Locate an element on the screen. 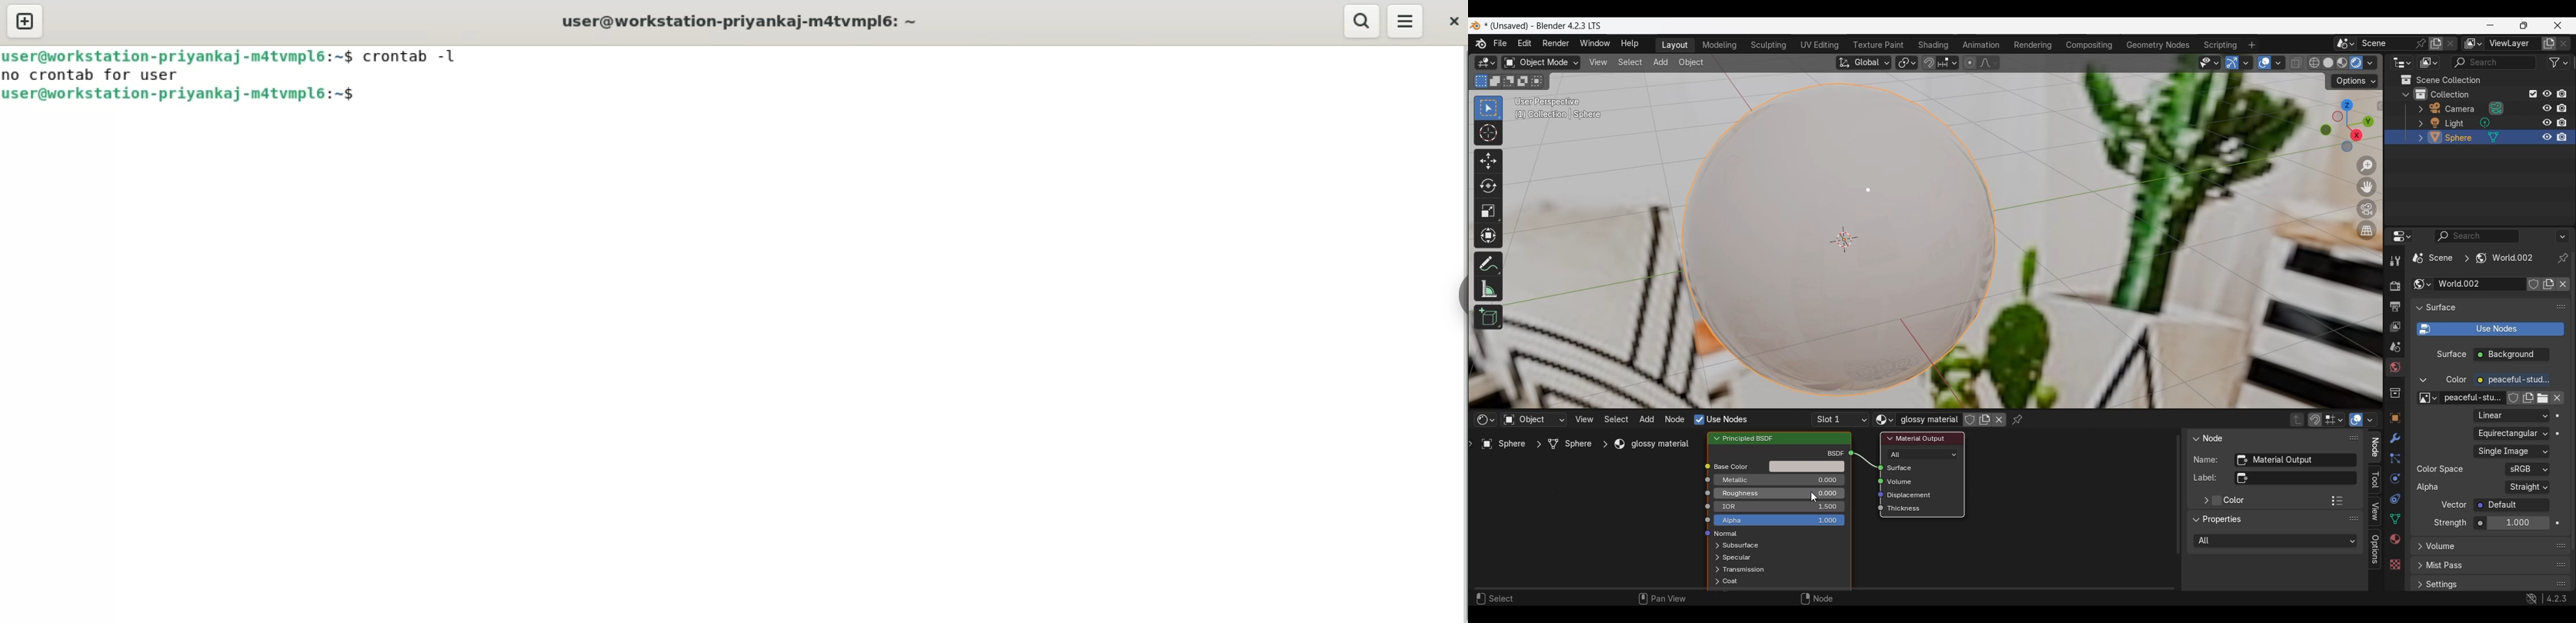  respectively hide in viewport is located at coordinates (2545, 137).